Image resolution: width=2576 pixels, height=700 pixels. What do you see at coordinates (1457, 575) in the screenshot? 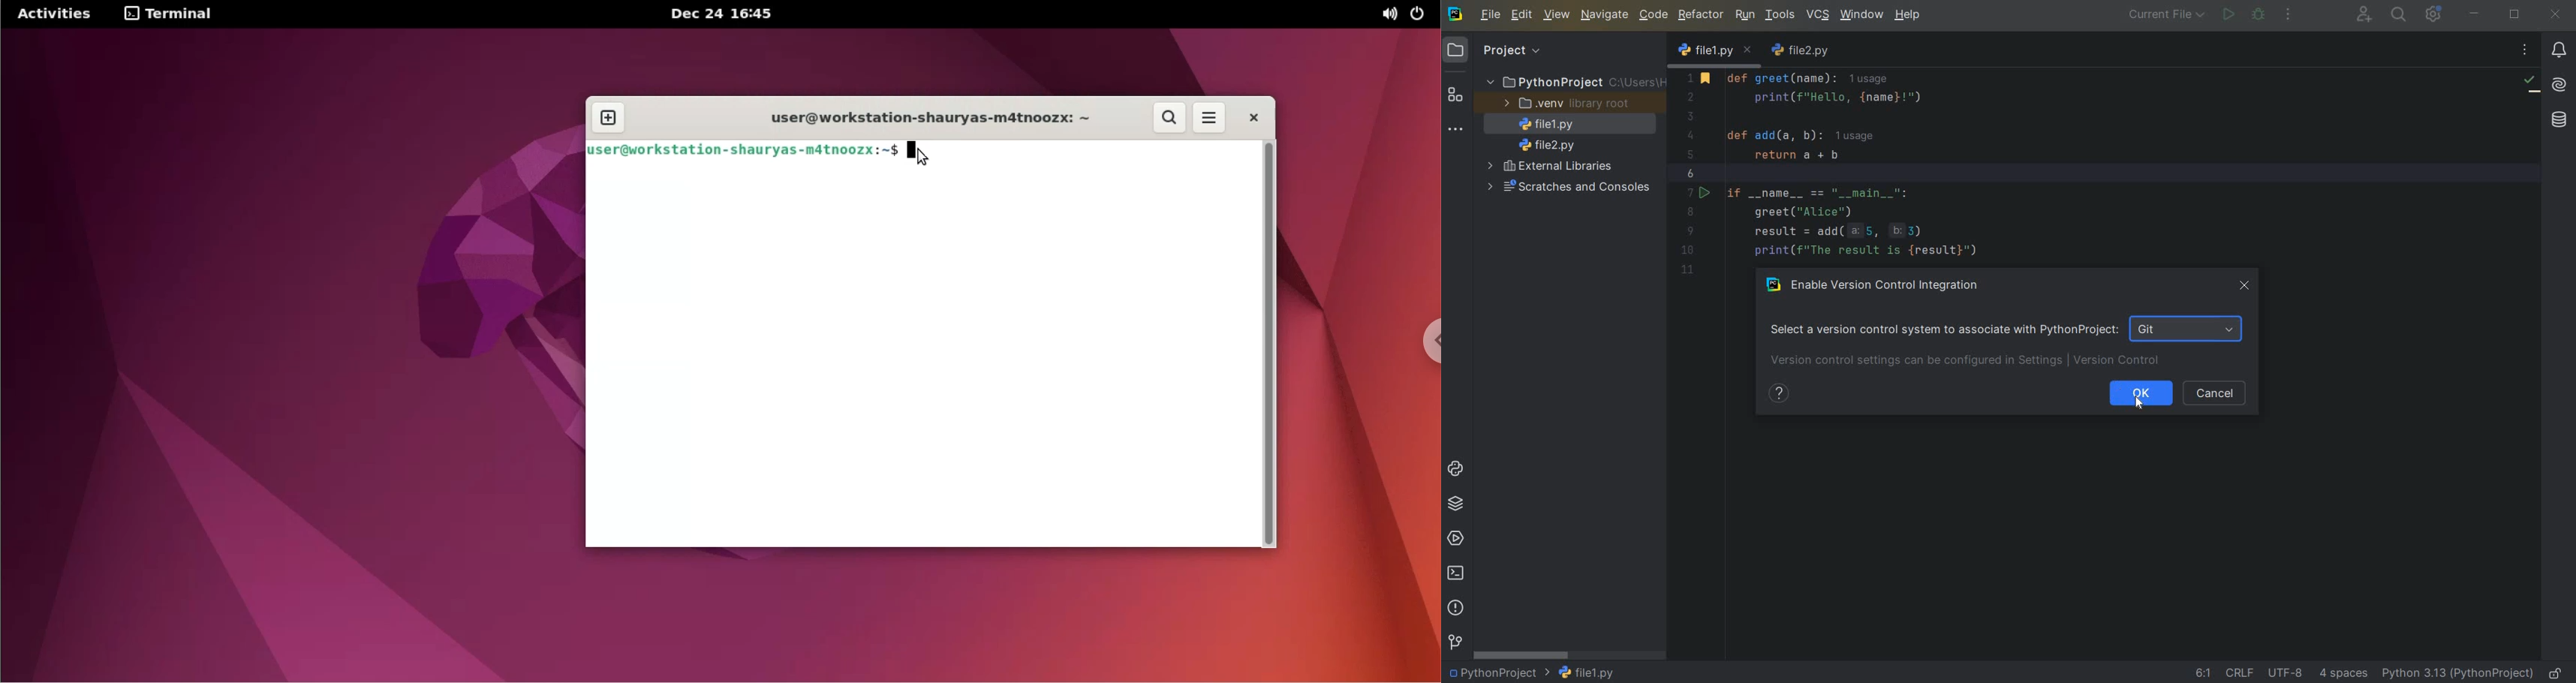
I see `terminal` at bounding box center [1457, 575].